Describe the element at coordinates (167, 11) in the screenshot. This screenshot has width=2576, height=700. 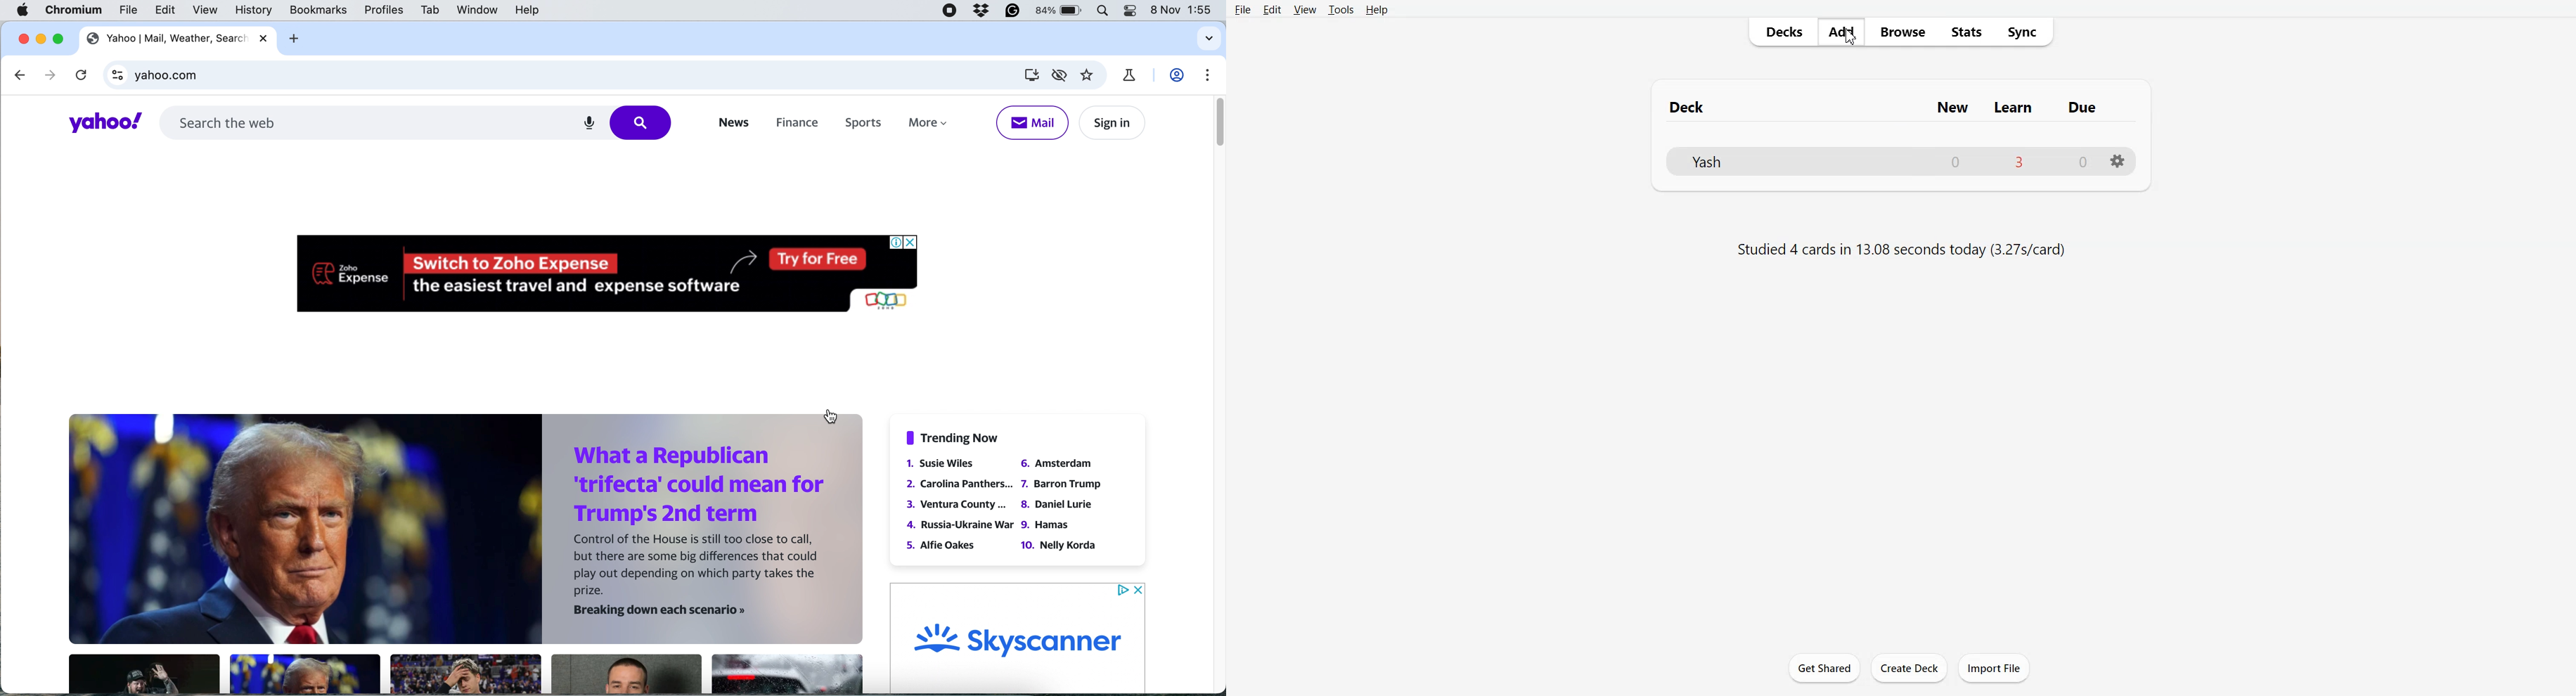
I see `edit` at that location.